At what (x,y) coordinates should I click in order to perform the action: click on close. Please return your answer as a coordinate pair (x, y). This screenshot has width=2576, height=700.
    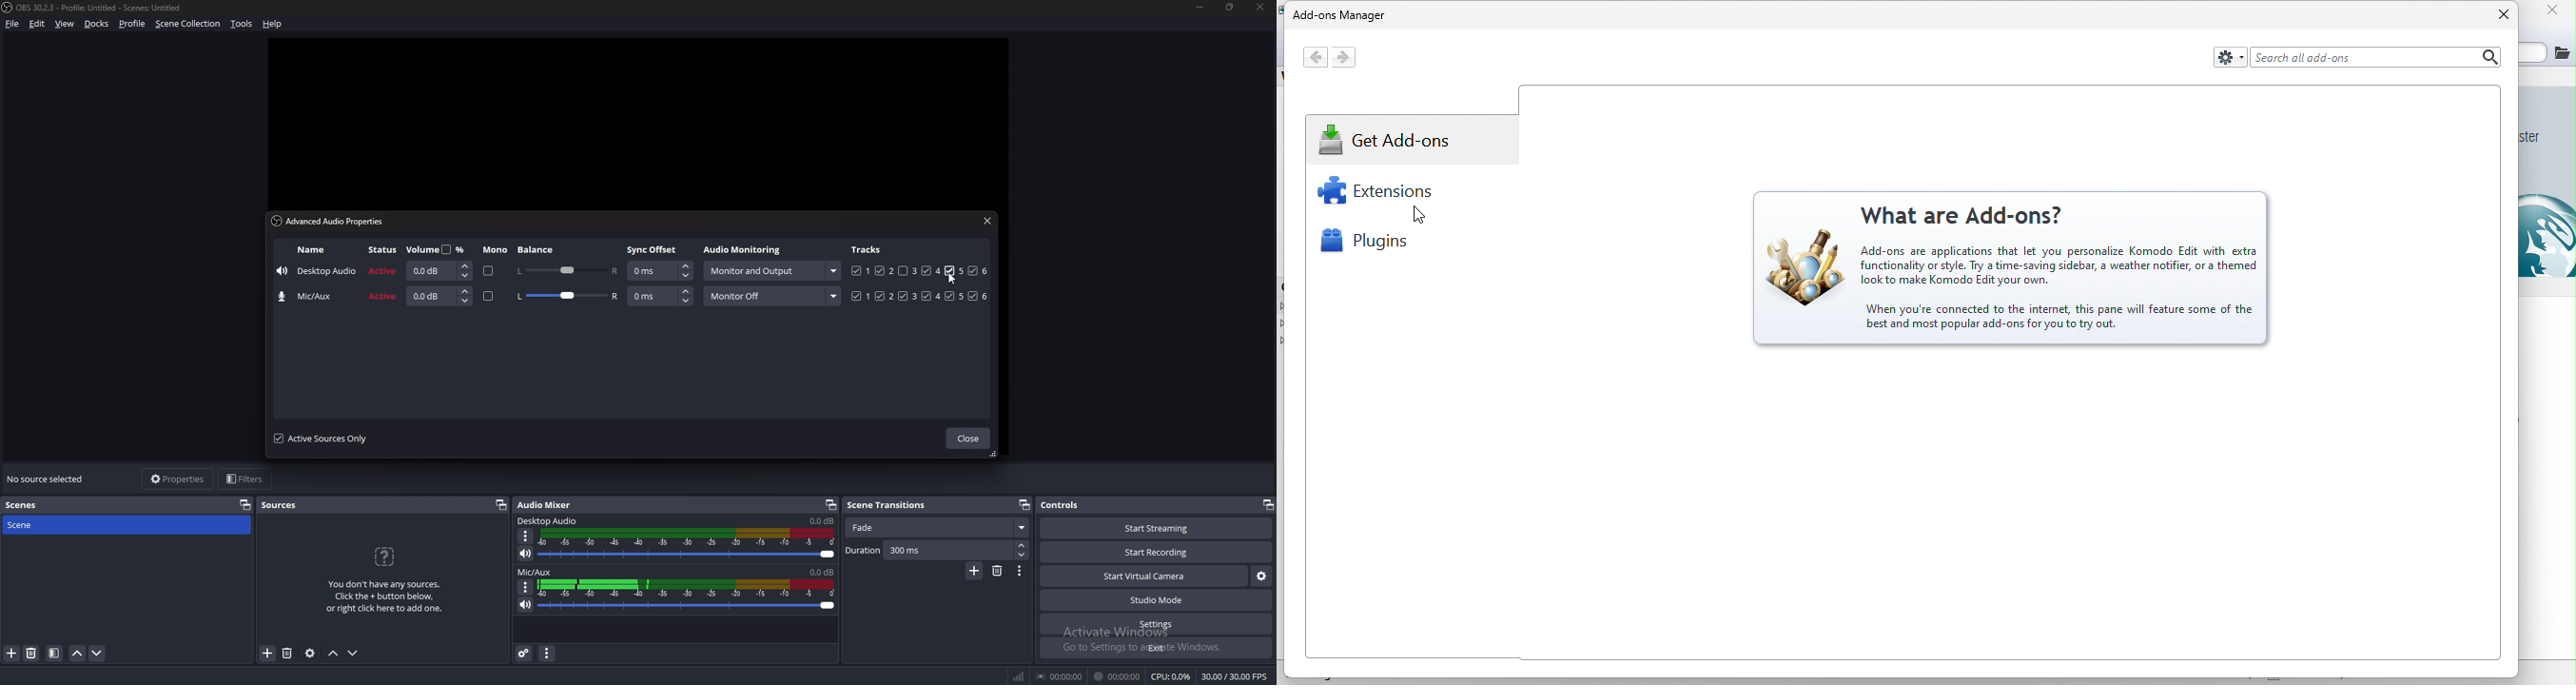
    Looking at the image, I should click on (1261, 7).